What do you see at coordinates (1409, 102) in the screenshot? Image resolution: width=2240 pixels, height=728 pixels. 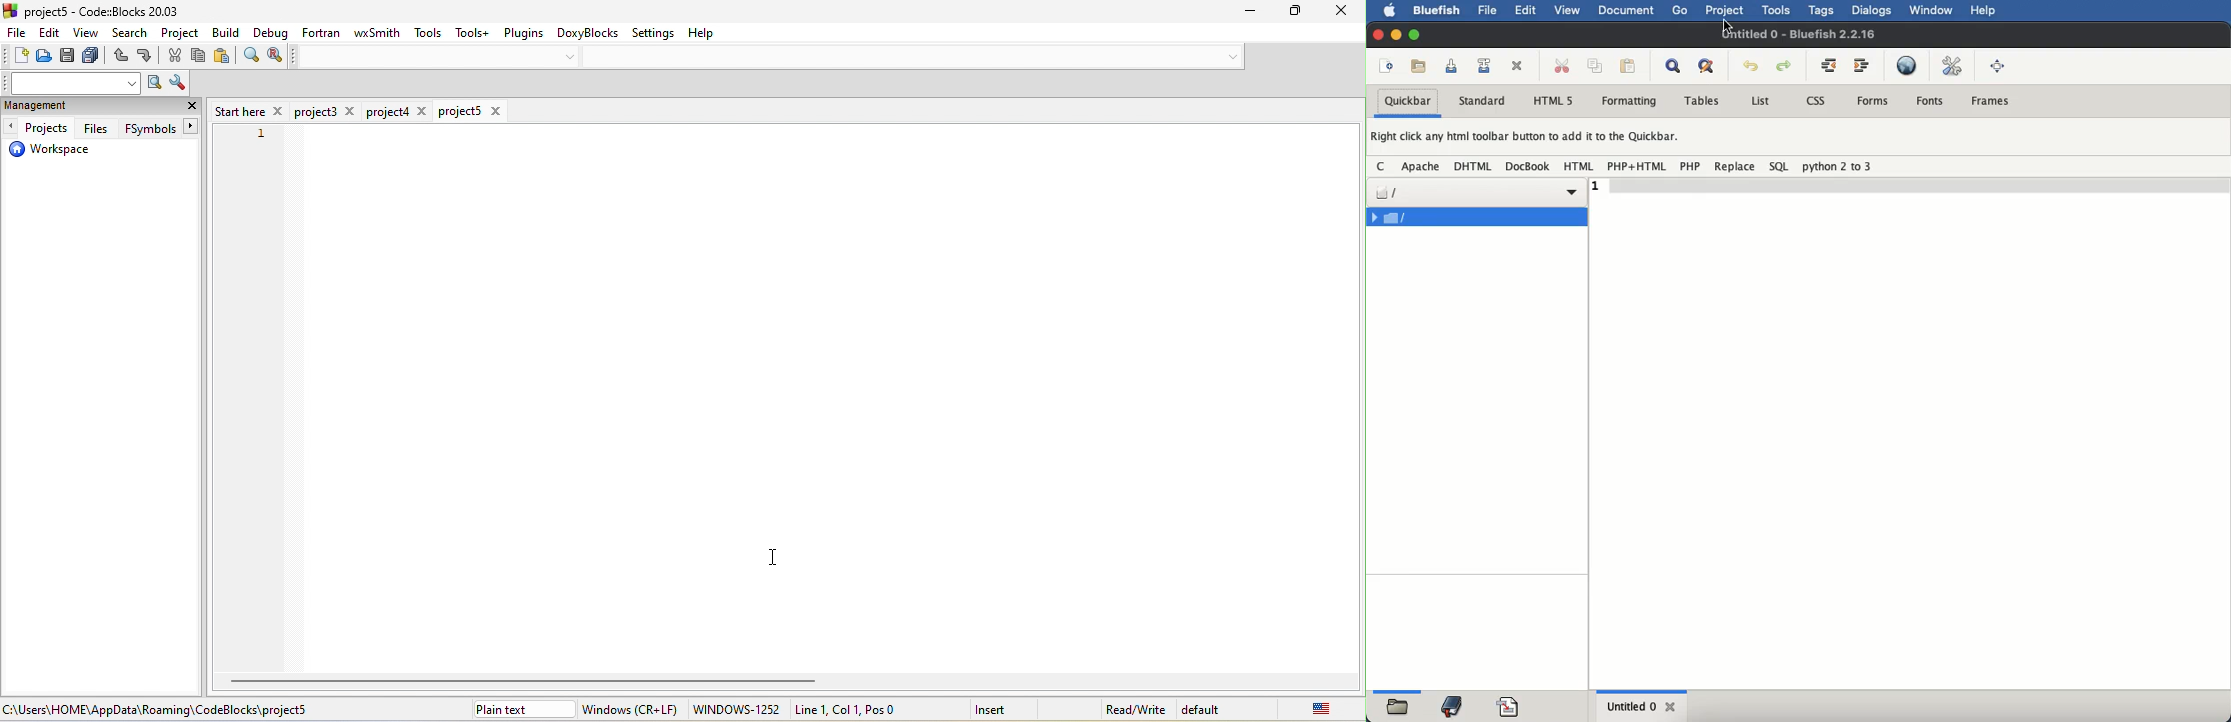 I see `quickbar` at bounding box center [1409, 102].